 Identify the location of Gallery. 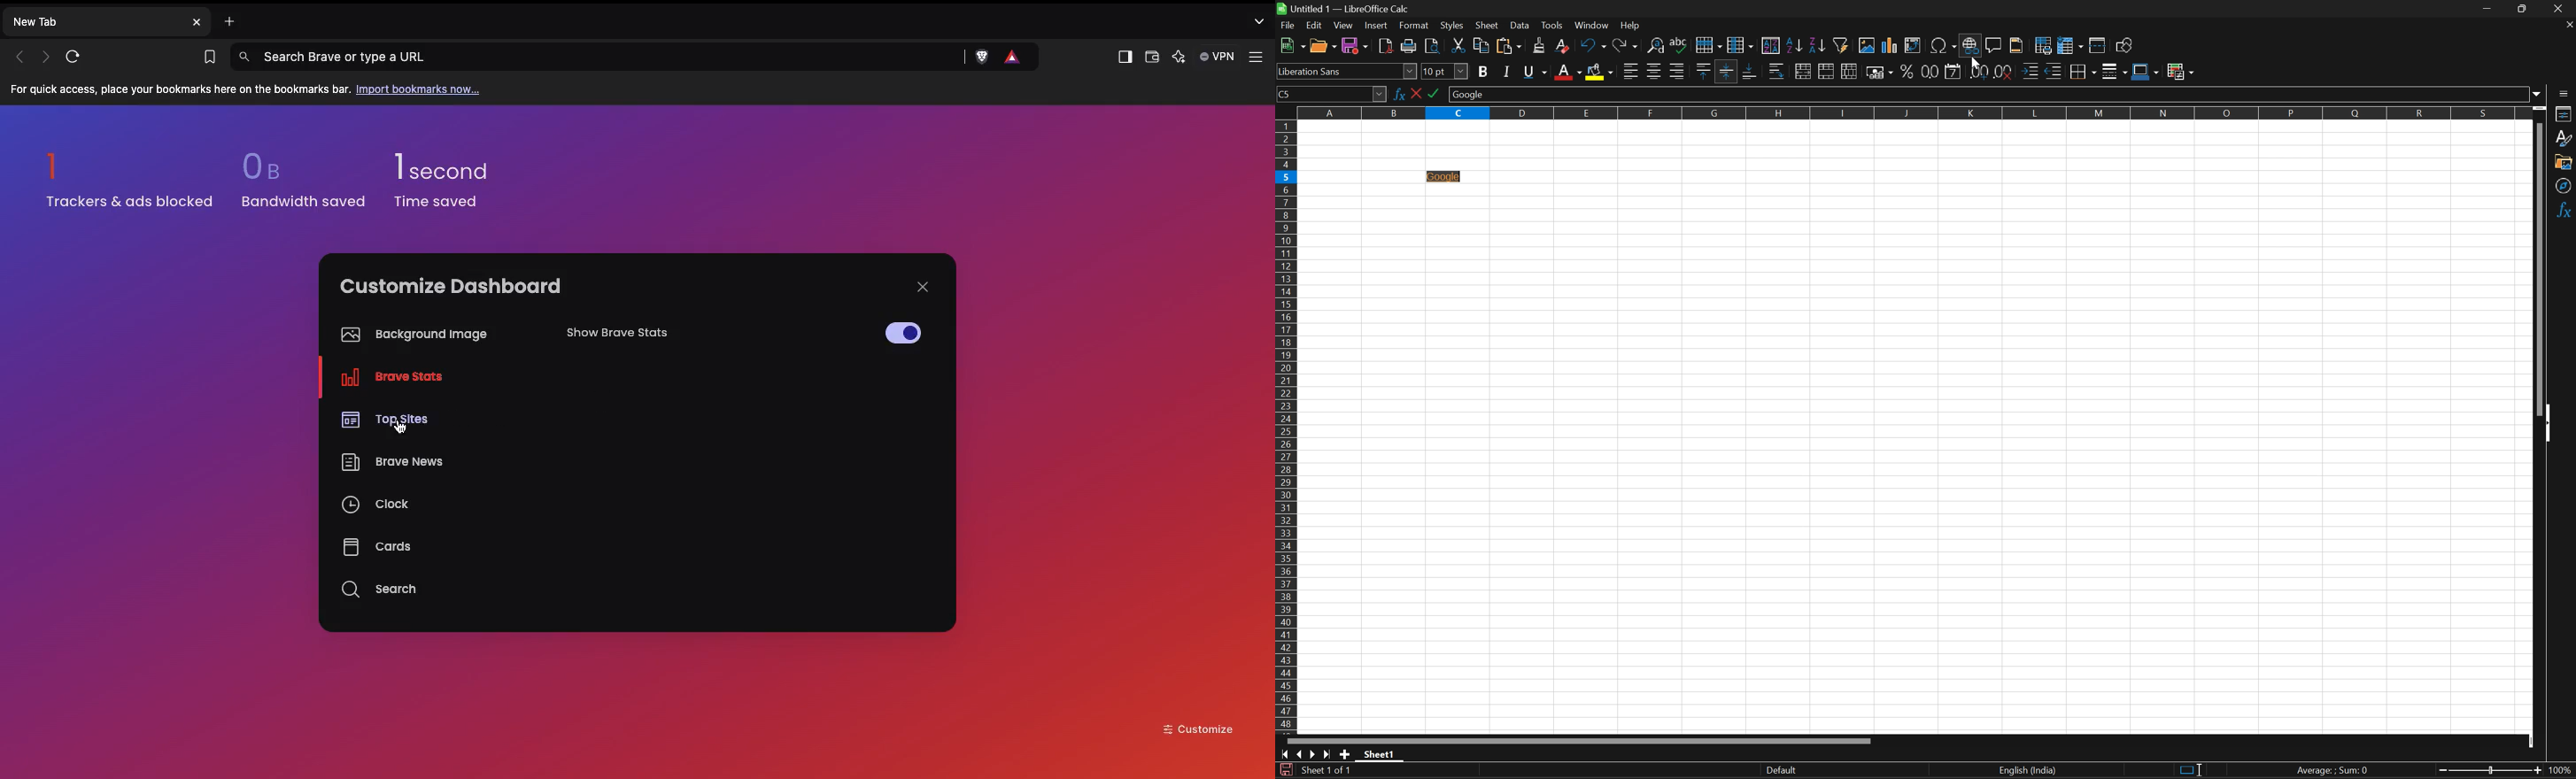
(2564, 162).